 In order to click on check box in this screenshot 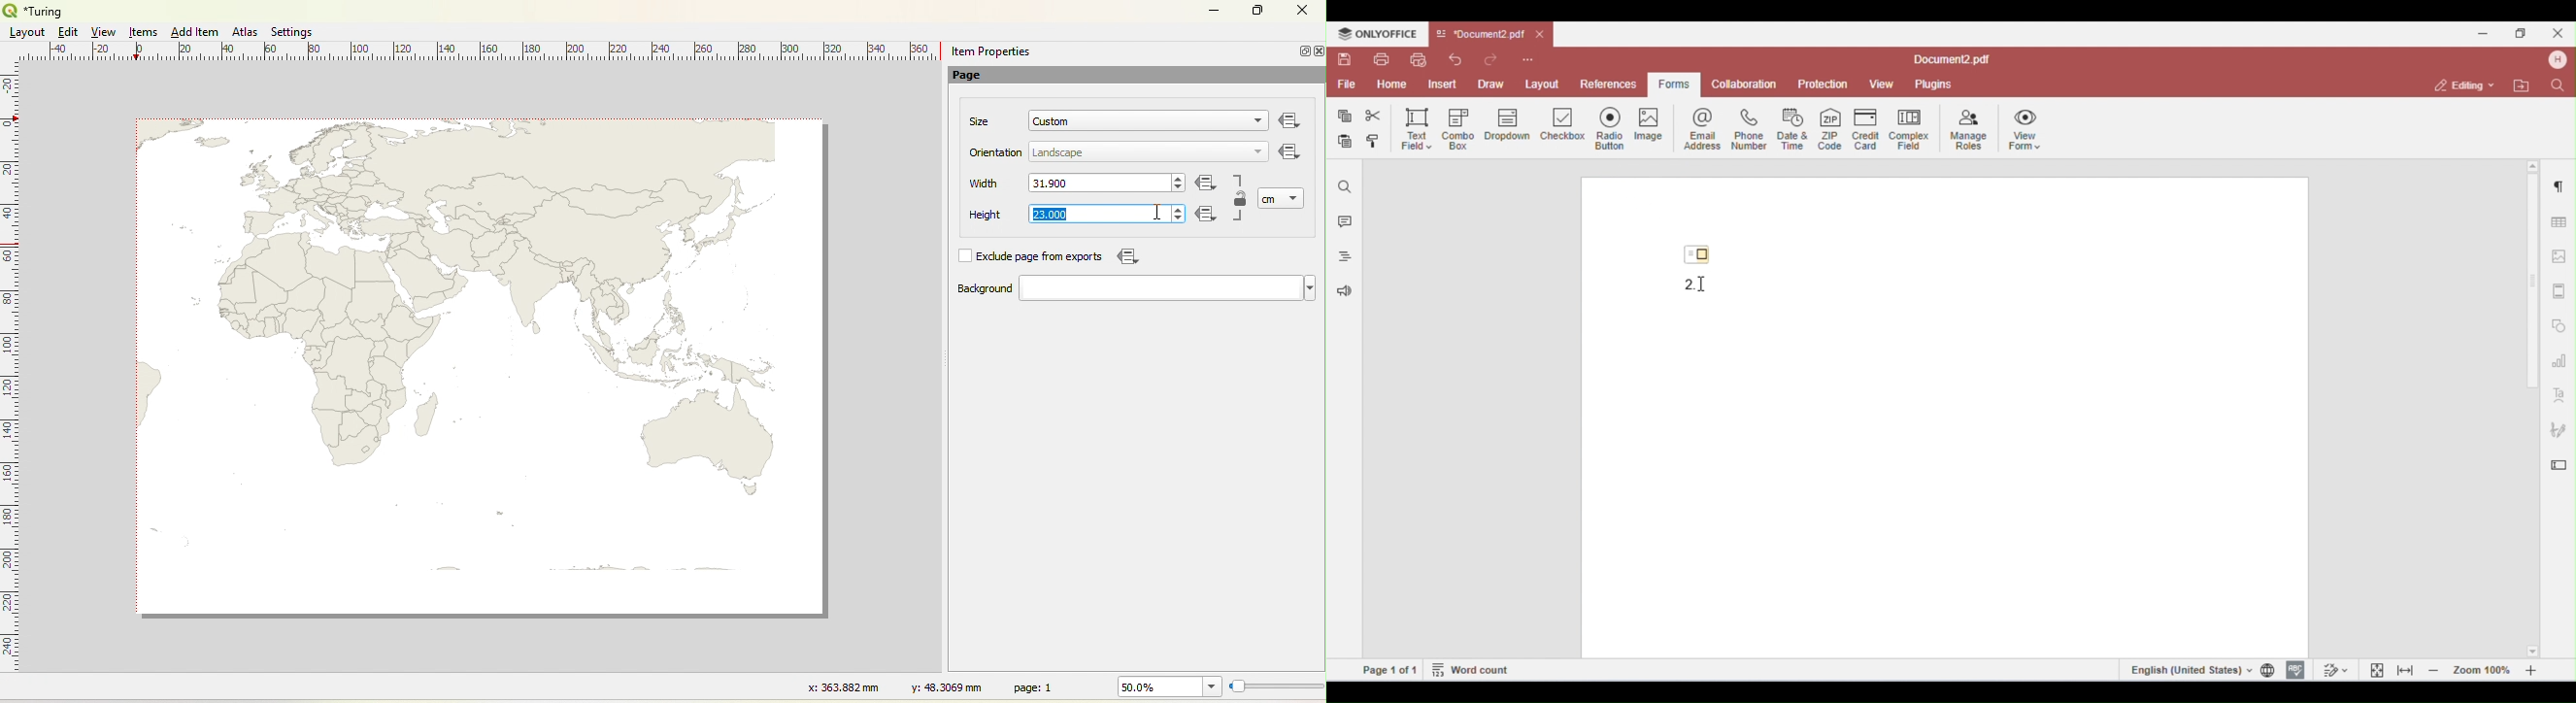, I will do `click(964, 256)`.